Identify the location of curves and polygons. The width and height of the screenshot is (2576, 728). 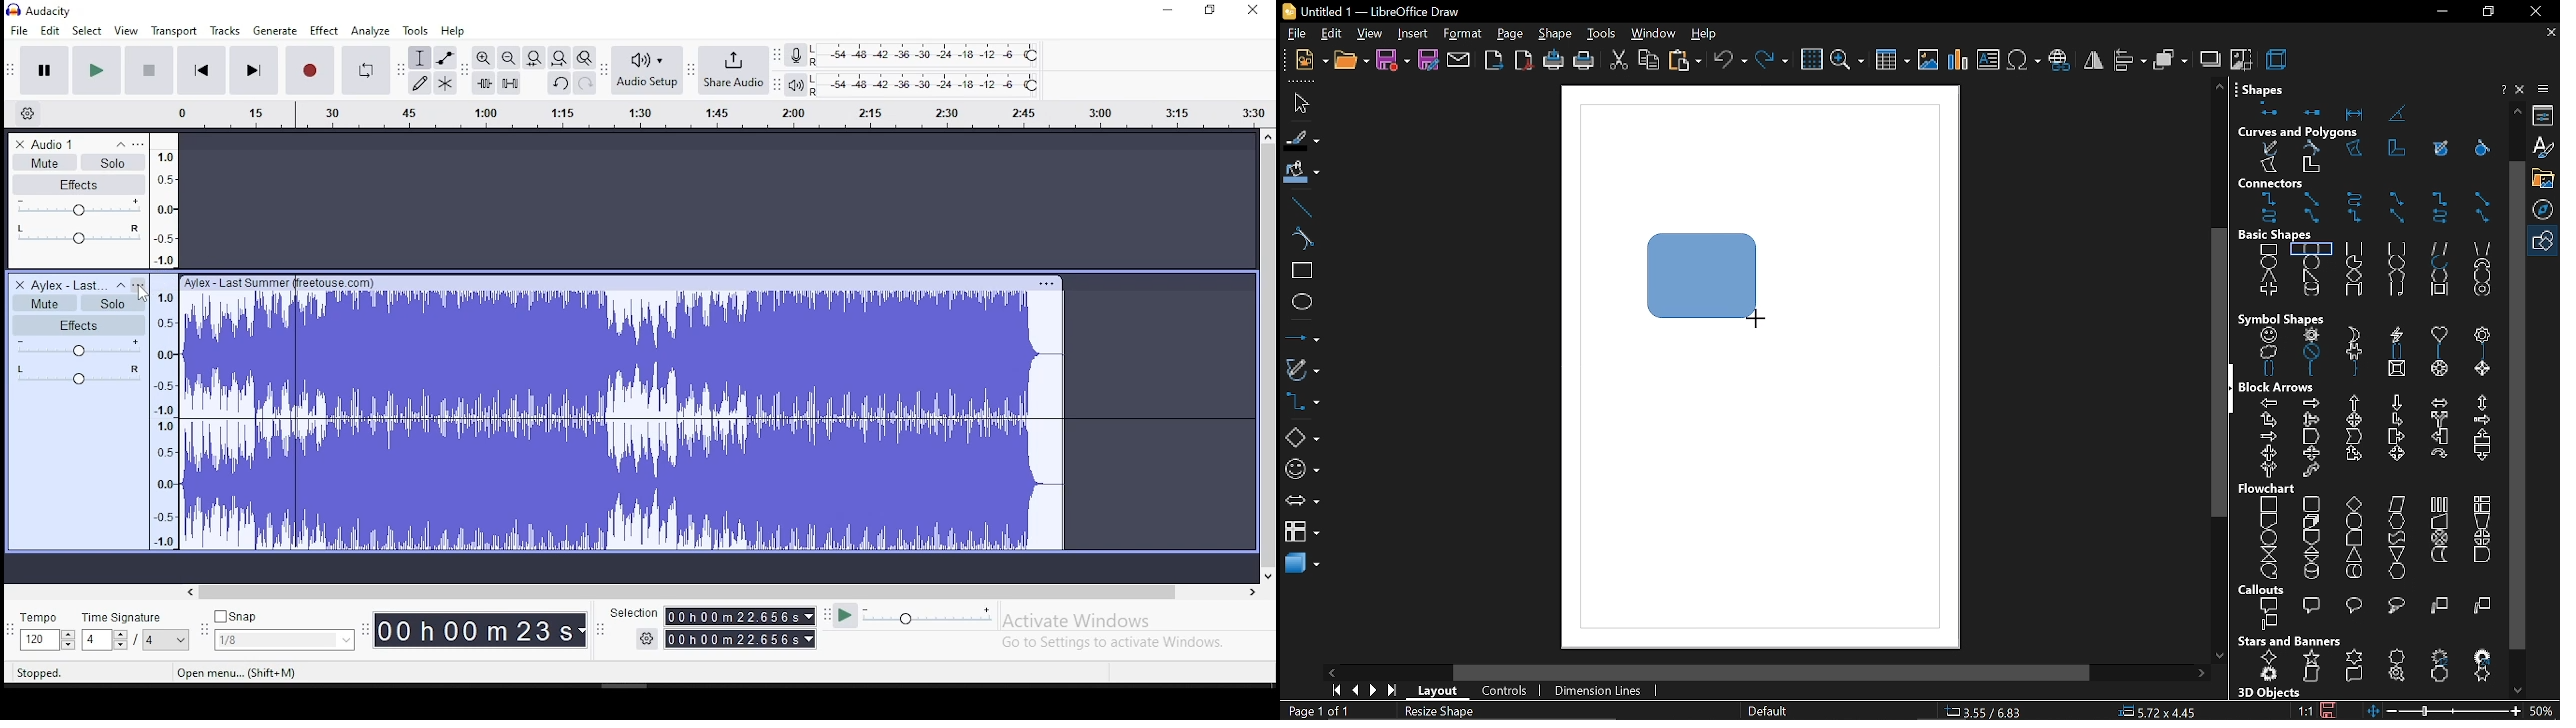
(2299, 133).